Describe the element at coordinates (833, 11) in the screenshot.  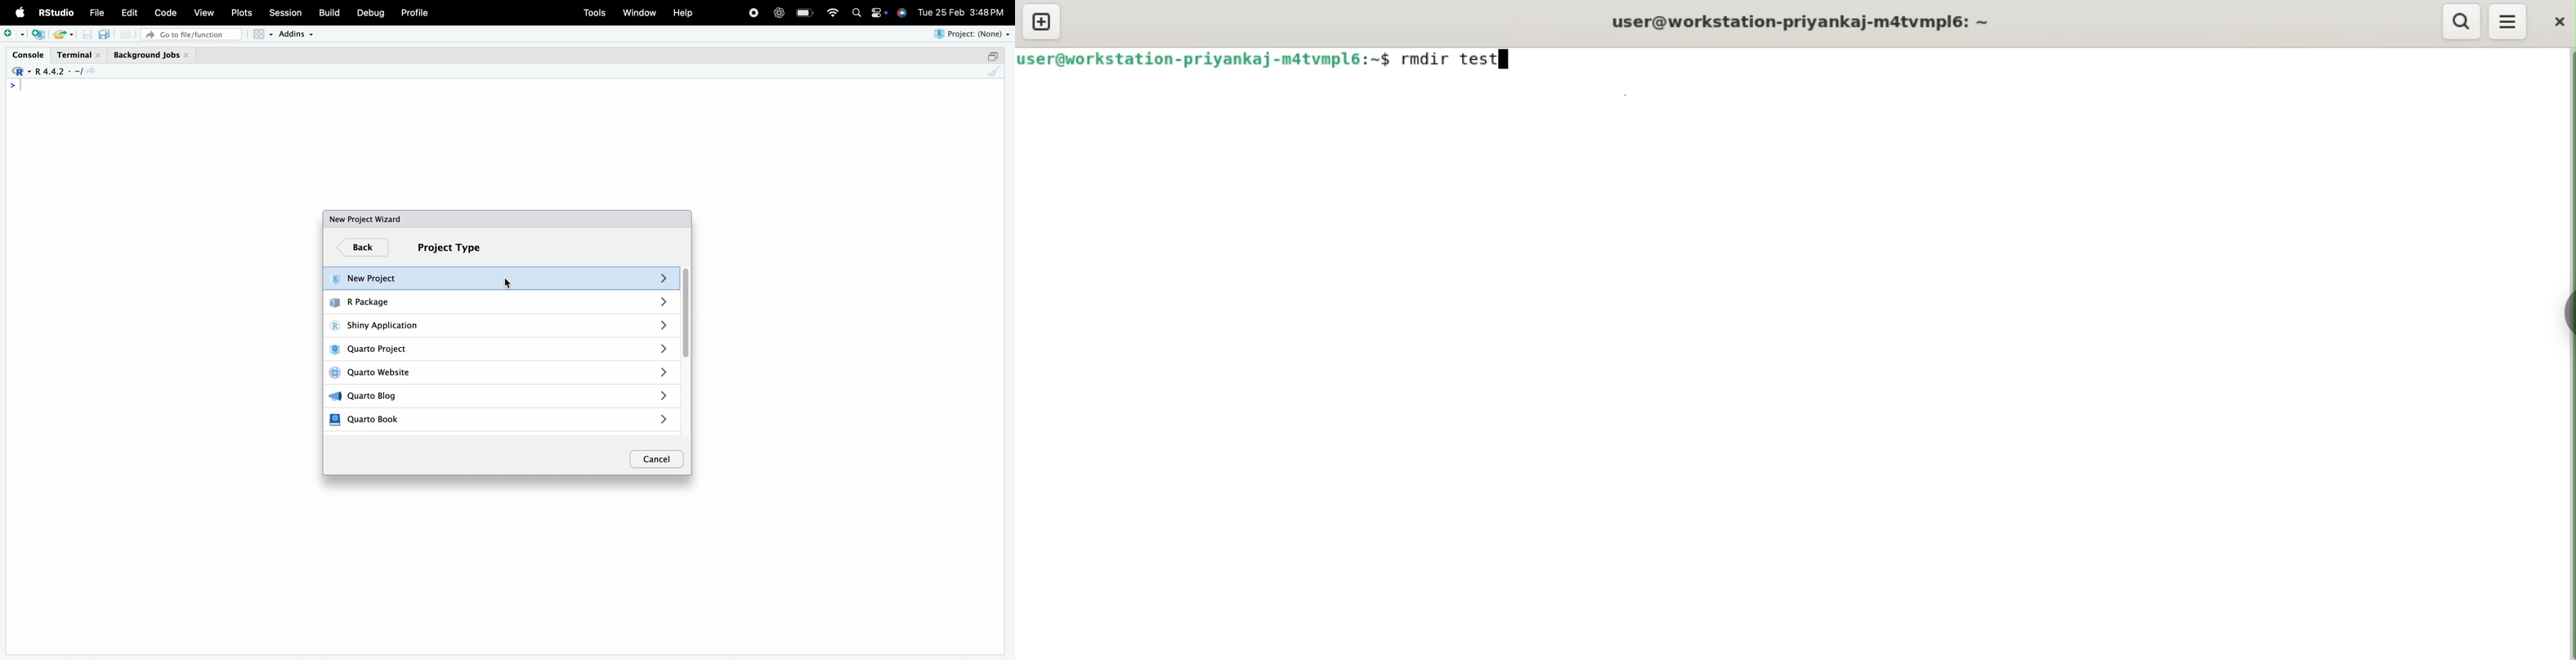
I see `wifi` at that location.